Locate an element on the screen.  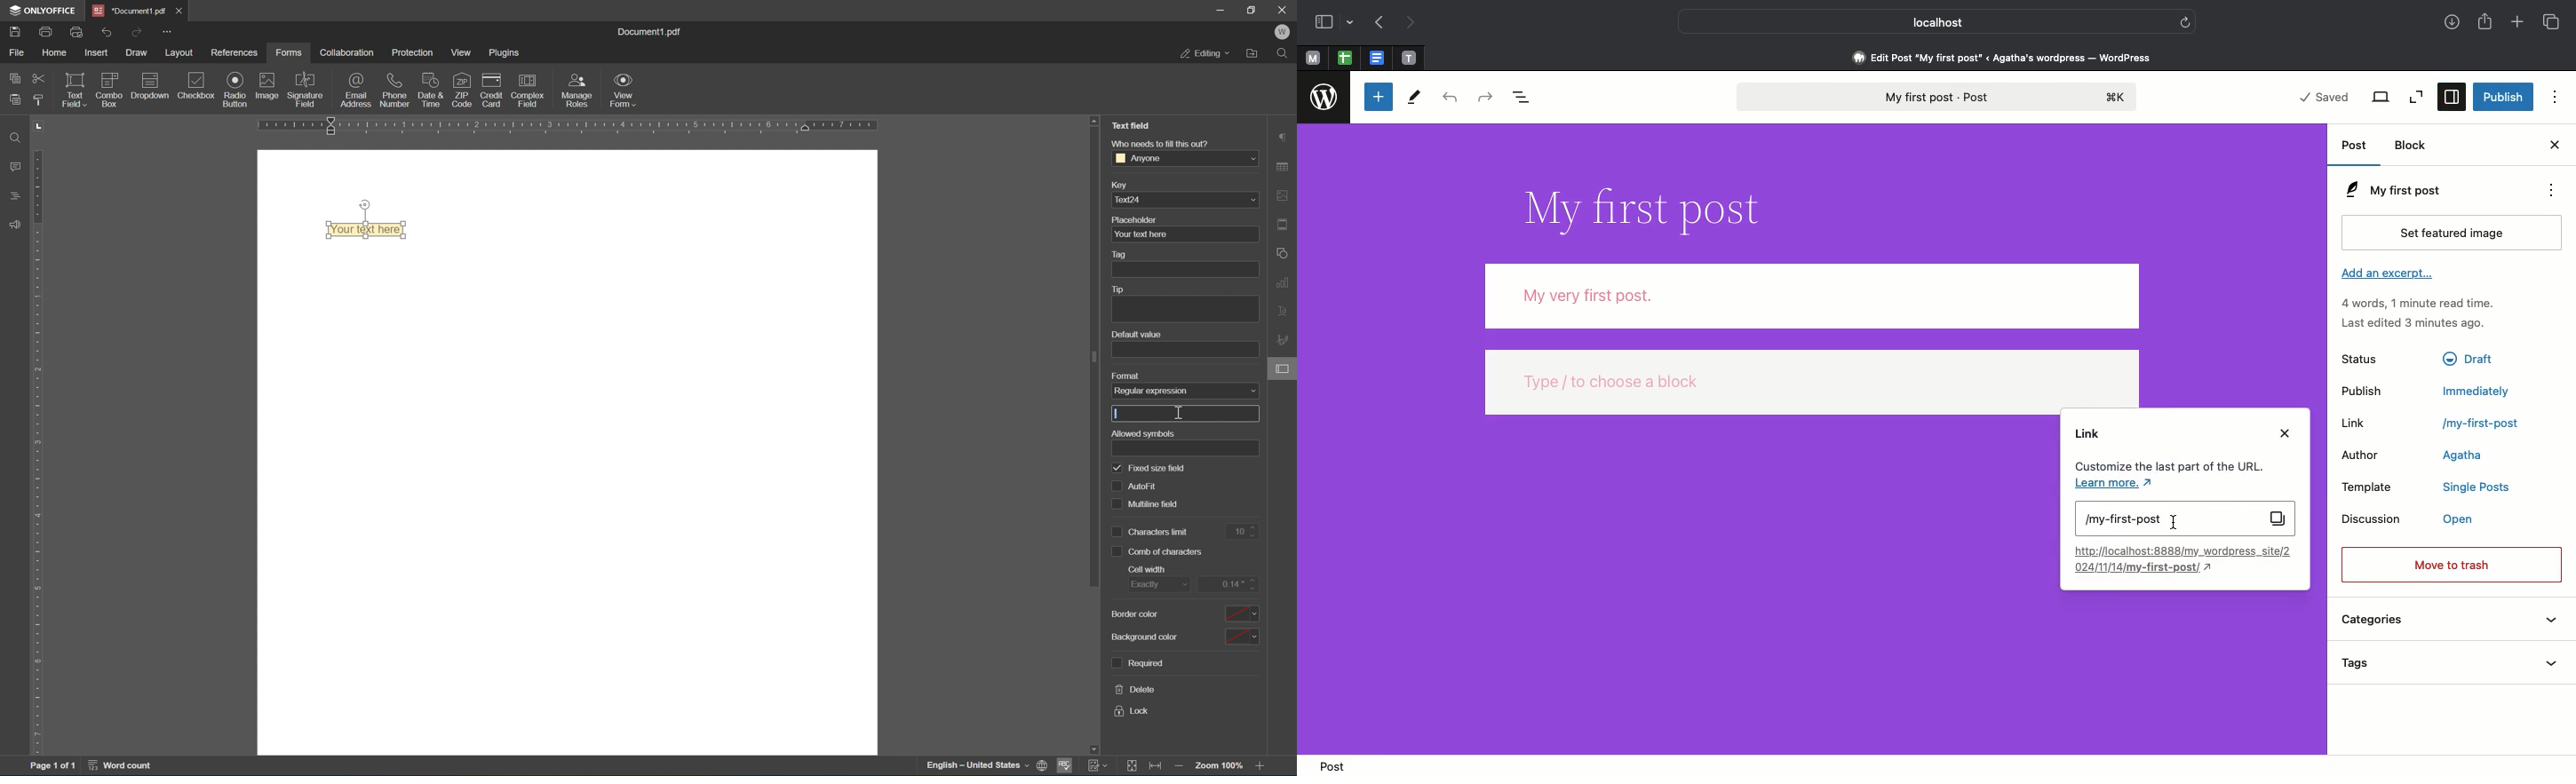
pinned tabs is located at coordinates (1412, 59).